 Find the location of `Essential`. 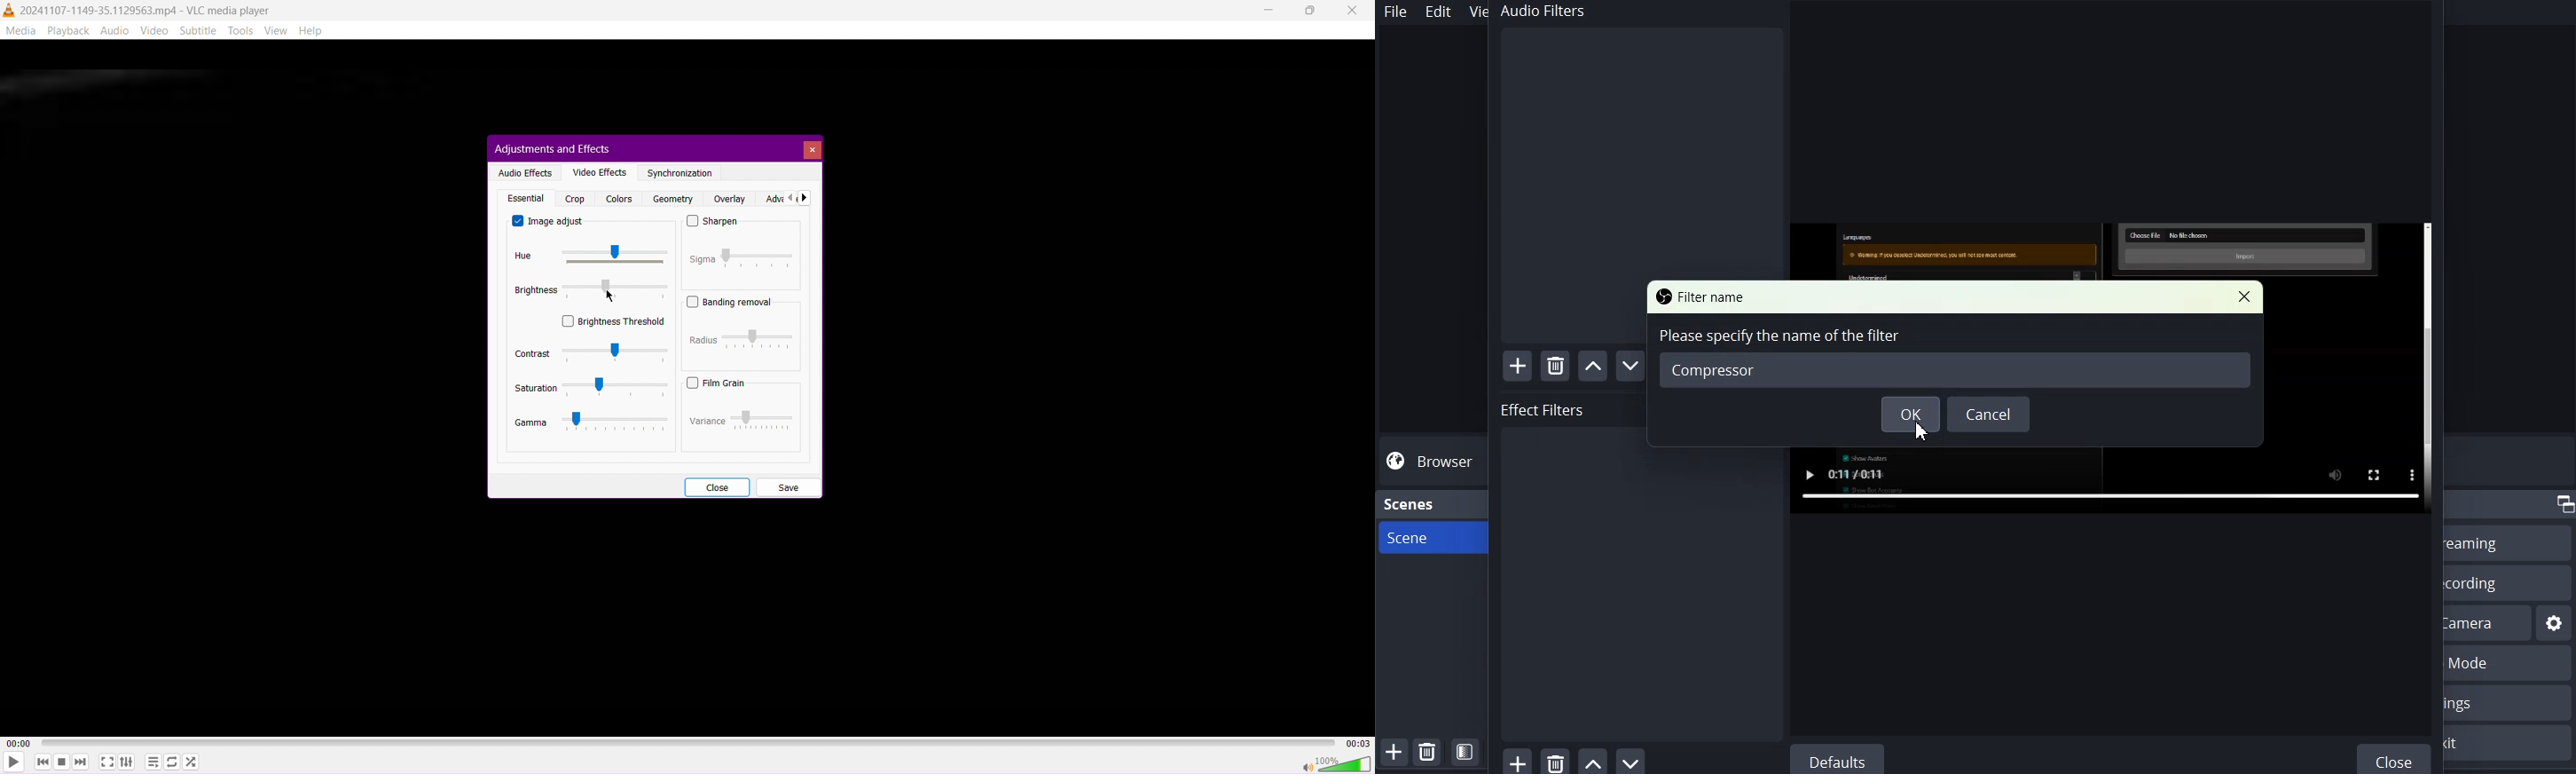

Essential is located at coordinates (524, 198).